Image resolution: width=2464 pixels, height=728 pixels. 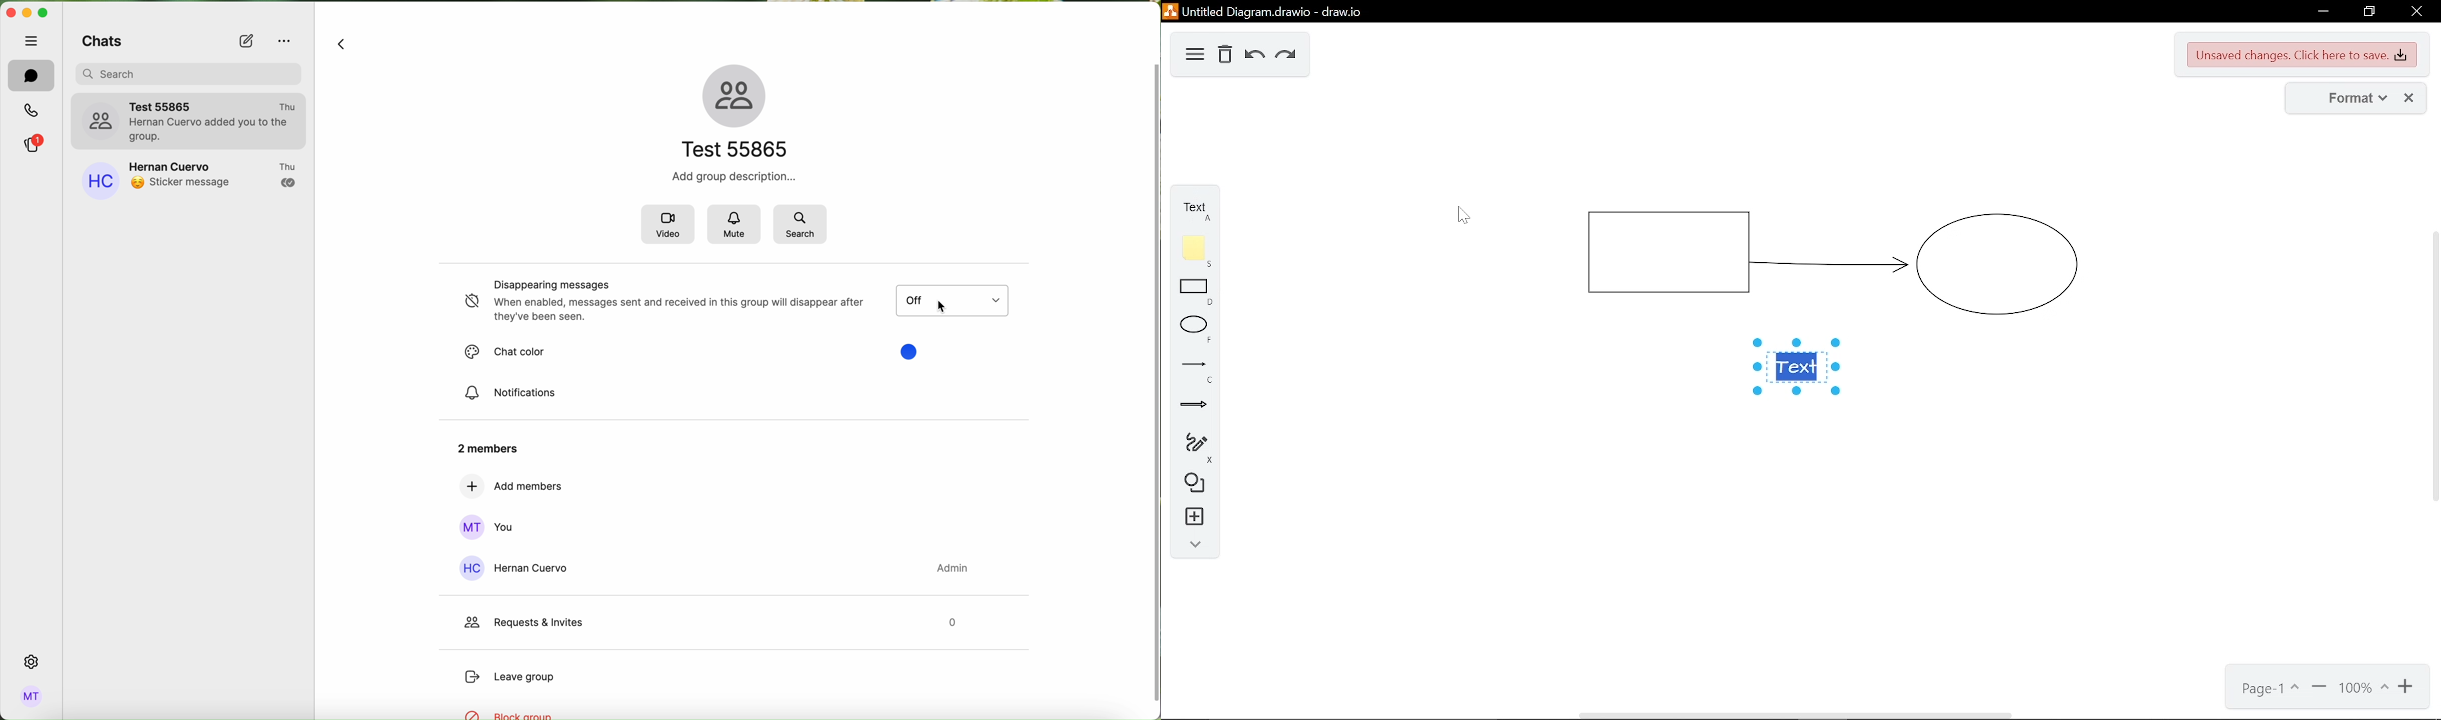 What do you see at coordinates (33, 143) in the screenshot?
I see `stories` at bounding box center [33, 143].